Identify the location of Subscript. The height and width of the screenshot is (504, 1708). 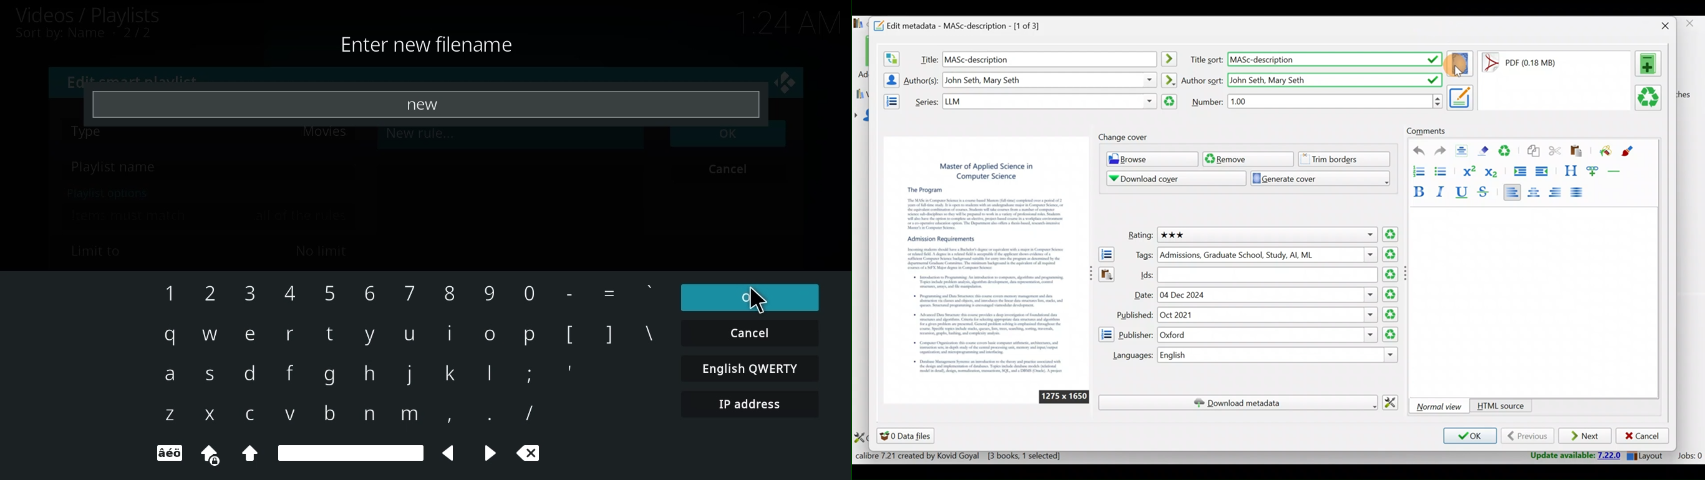
(1493, 172).